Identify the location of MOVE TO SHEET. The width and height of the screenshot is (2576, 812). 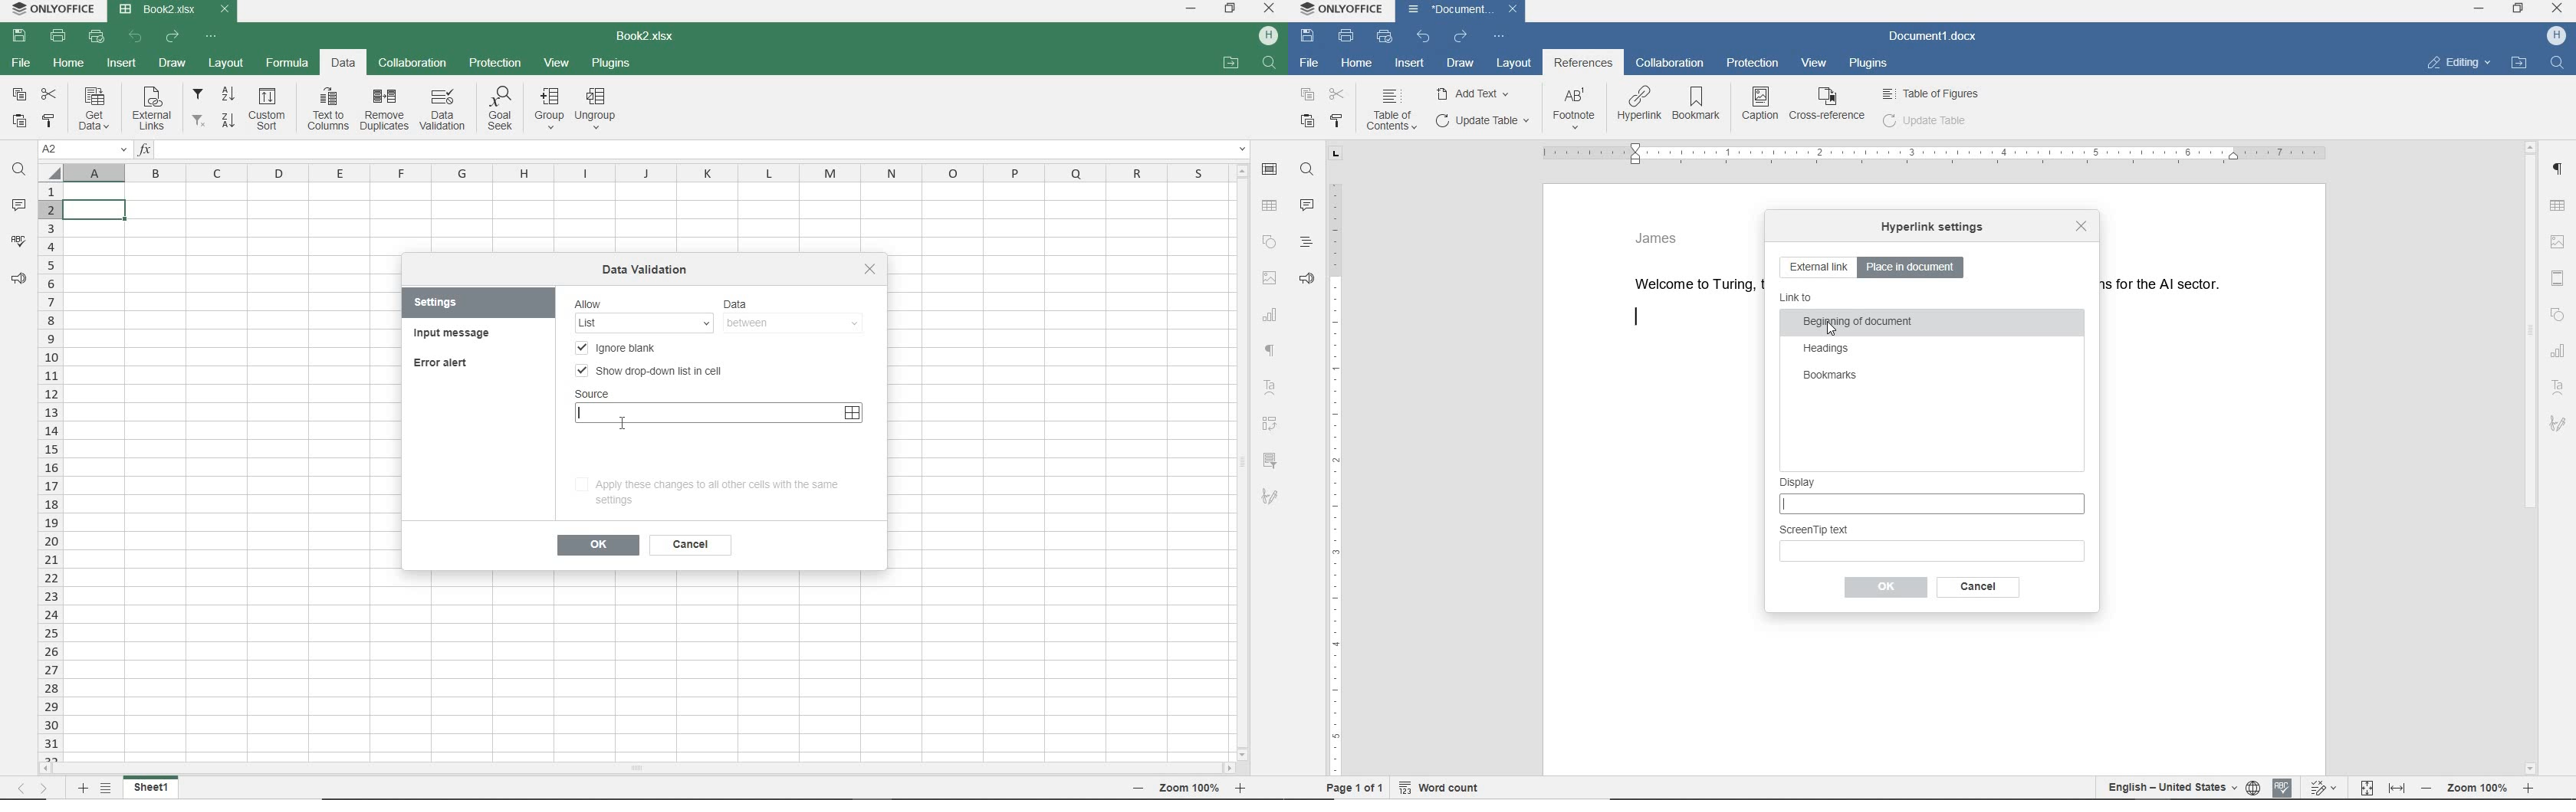
(30, 790).